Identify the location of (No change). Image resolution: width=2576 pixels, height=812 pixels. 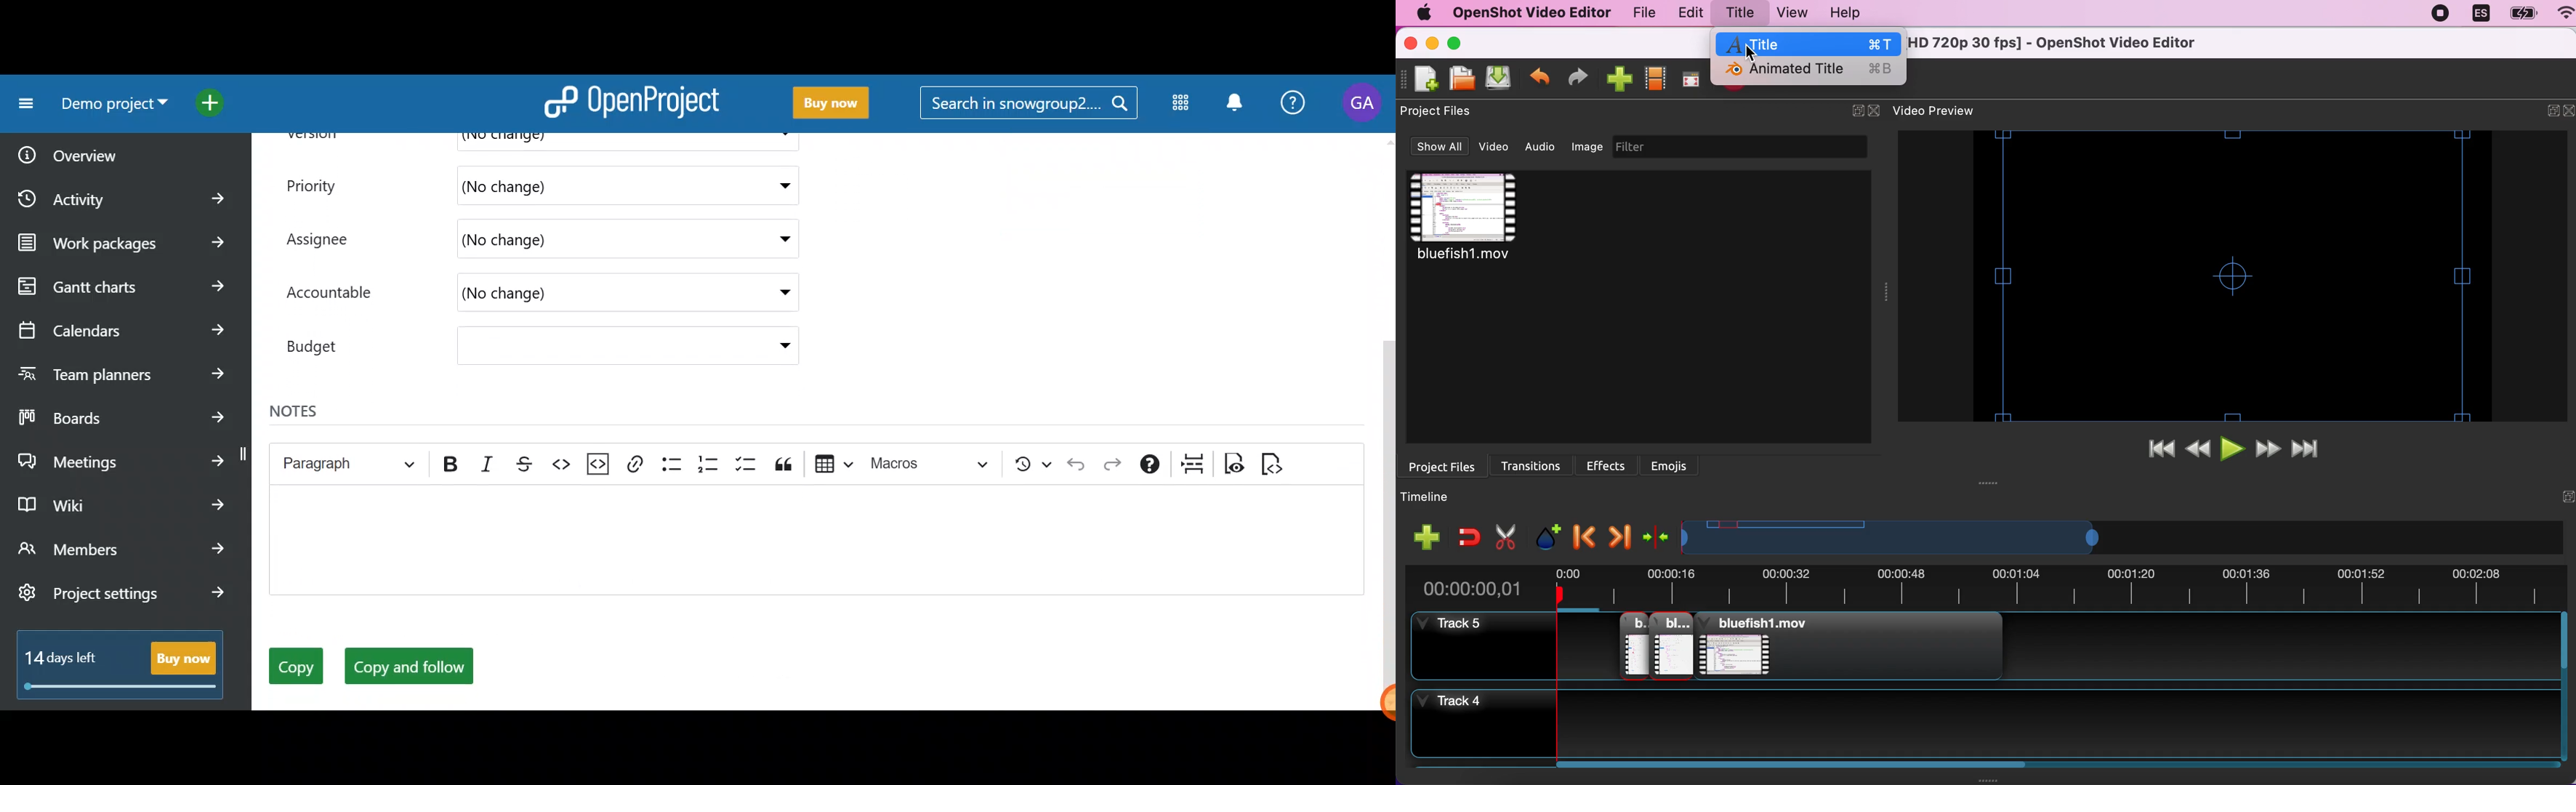
(594, 182).